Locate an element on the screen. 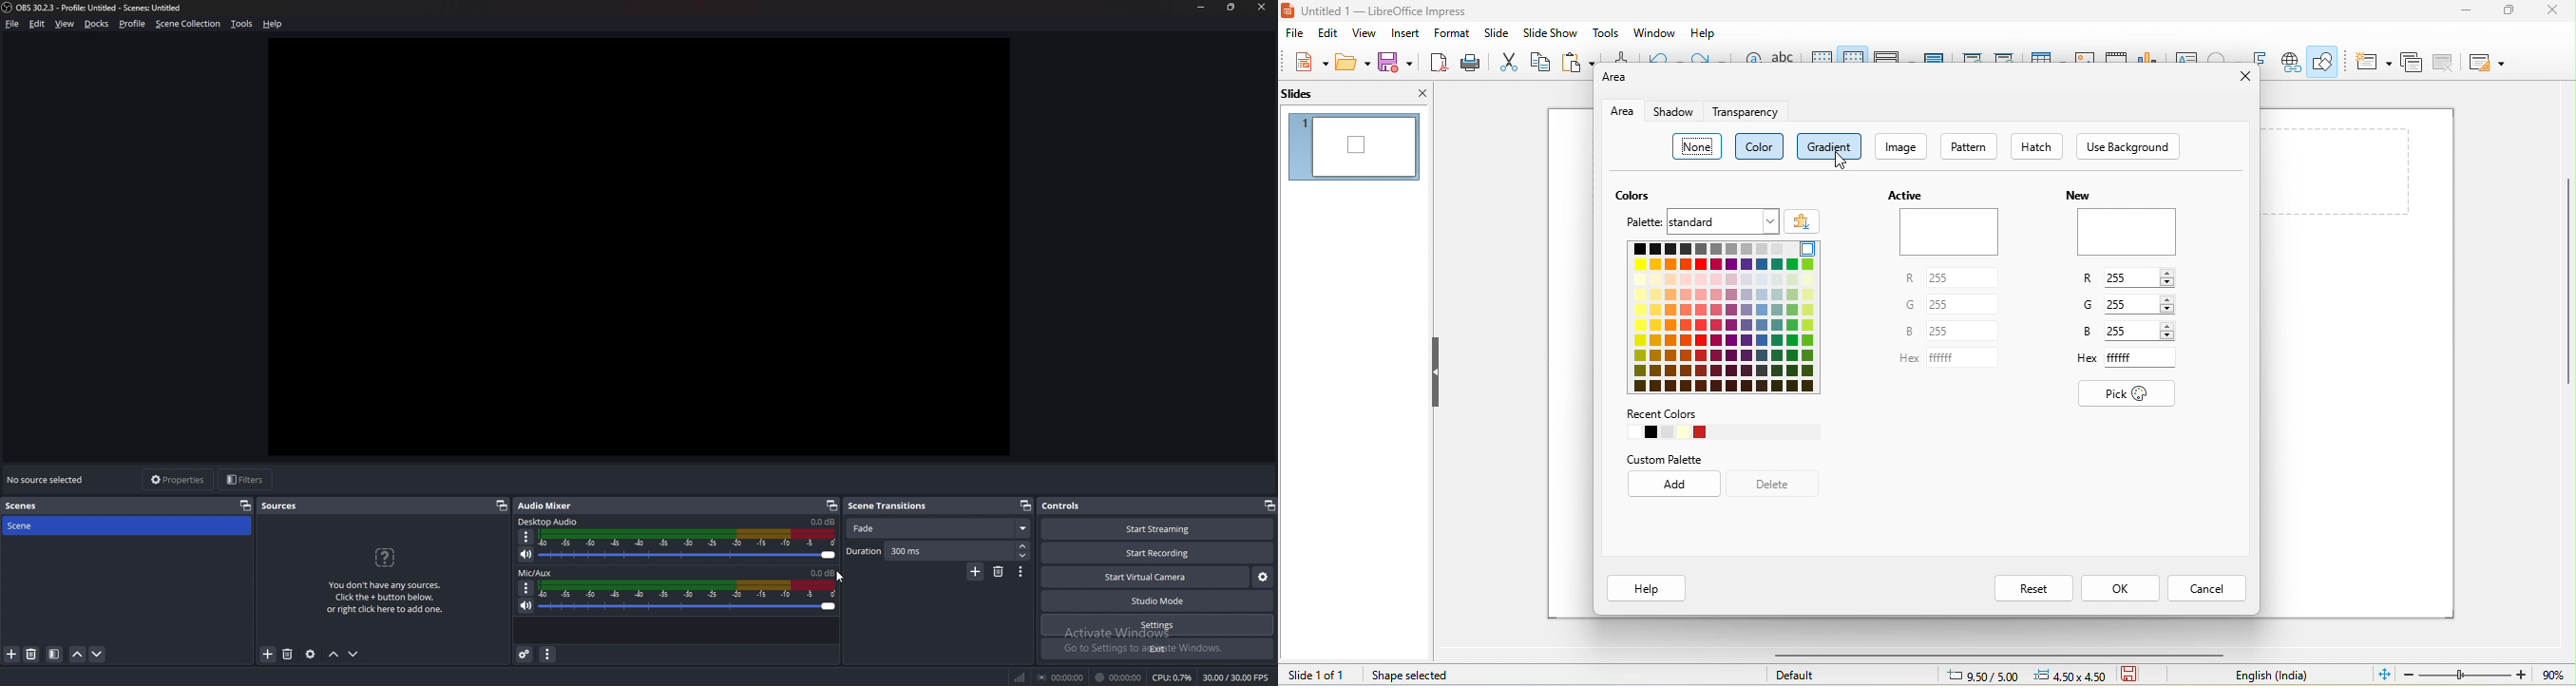 The height and width of the screenshot is (700, 2576). slideshow is located at coordinates (1551, 32).